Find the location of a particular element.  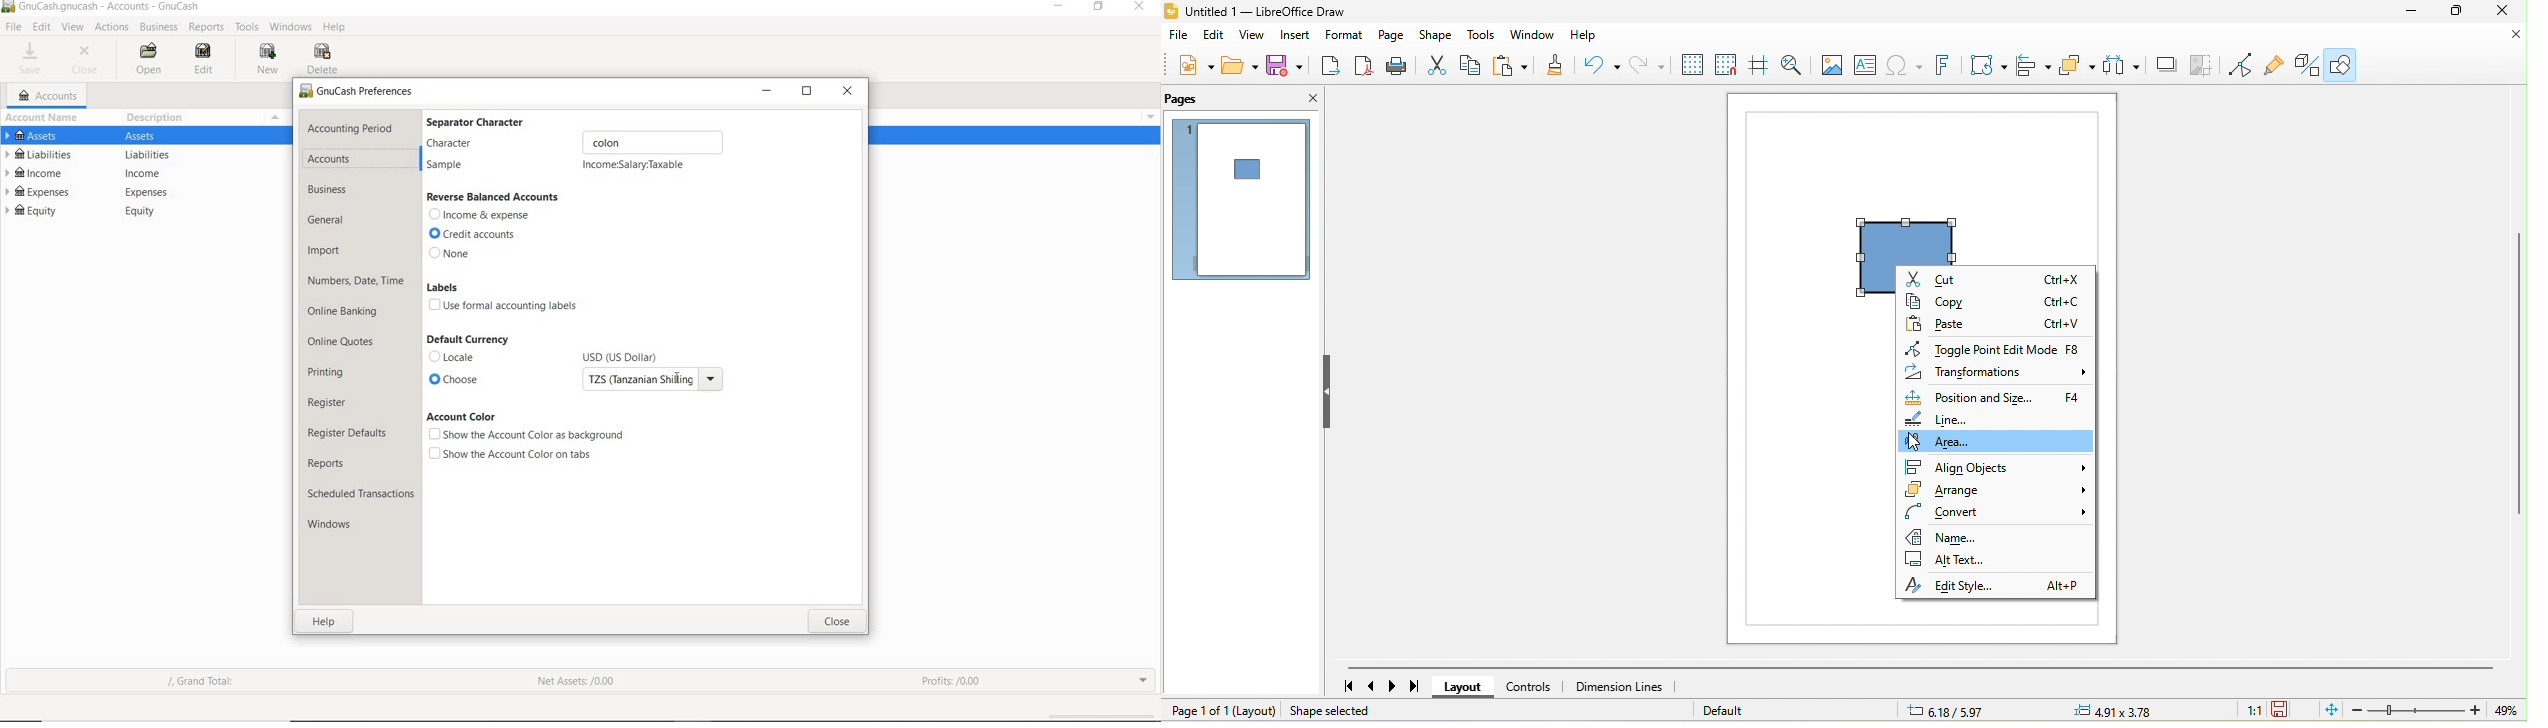

helpline while moving is located at coordinates (1757, 66).